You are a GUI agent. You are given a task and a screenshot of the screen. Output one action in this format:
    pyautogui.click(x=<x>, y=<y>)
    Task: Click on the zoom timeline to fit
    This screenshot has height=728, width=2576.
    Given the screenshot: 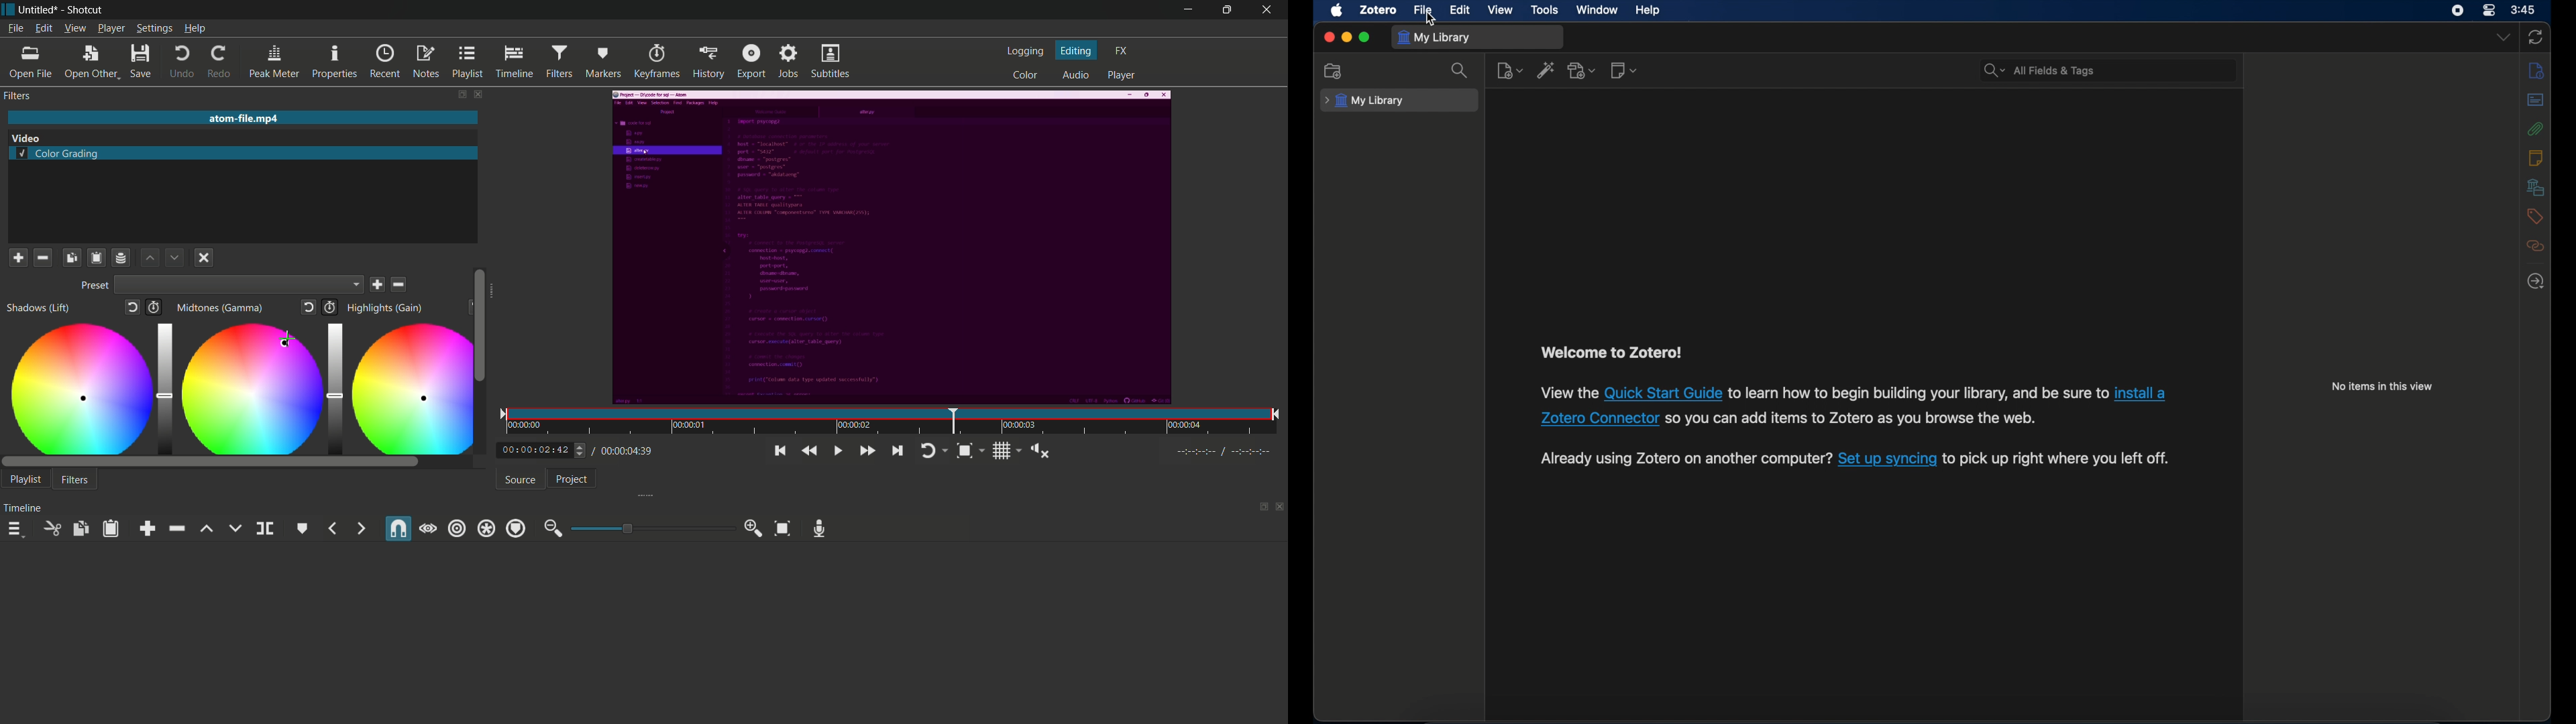 What is the action you would take?
    pyautogui.click(x=969, y=450)
    